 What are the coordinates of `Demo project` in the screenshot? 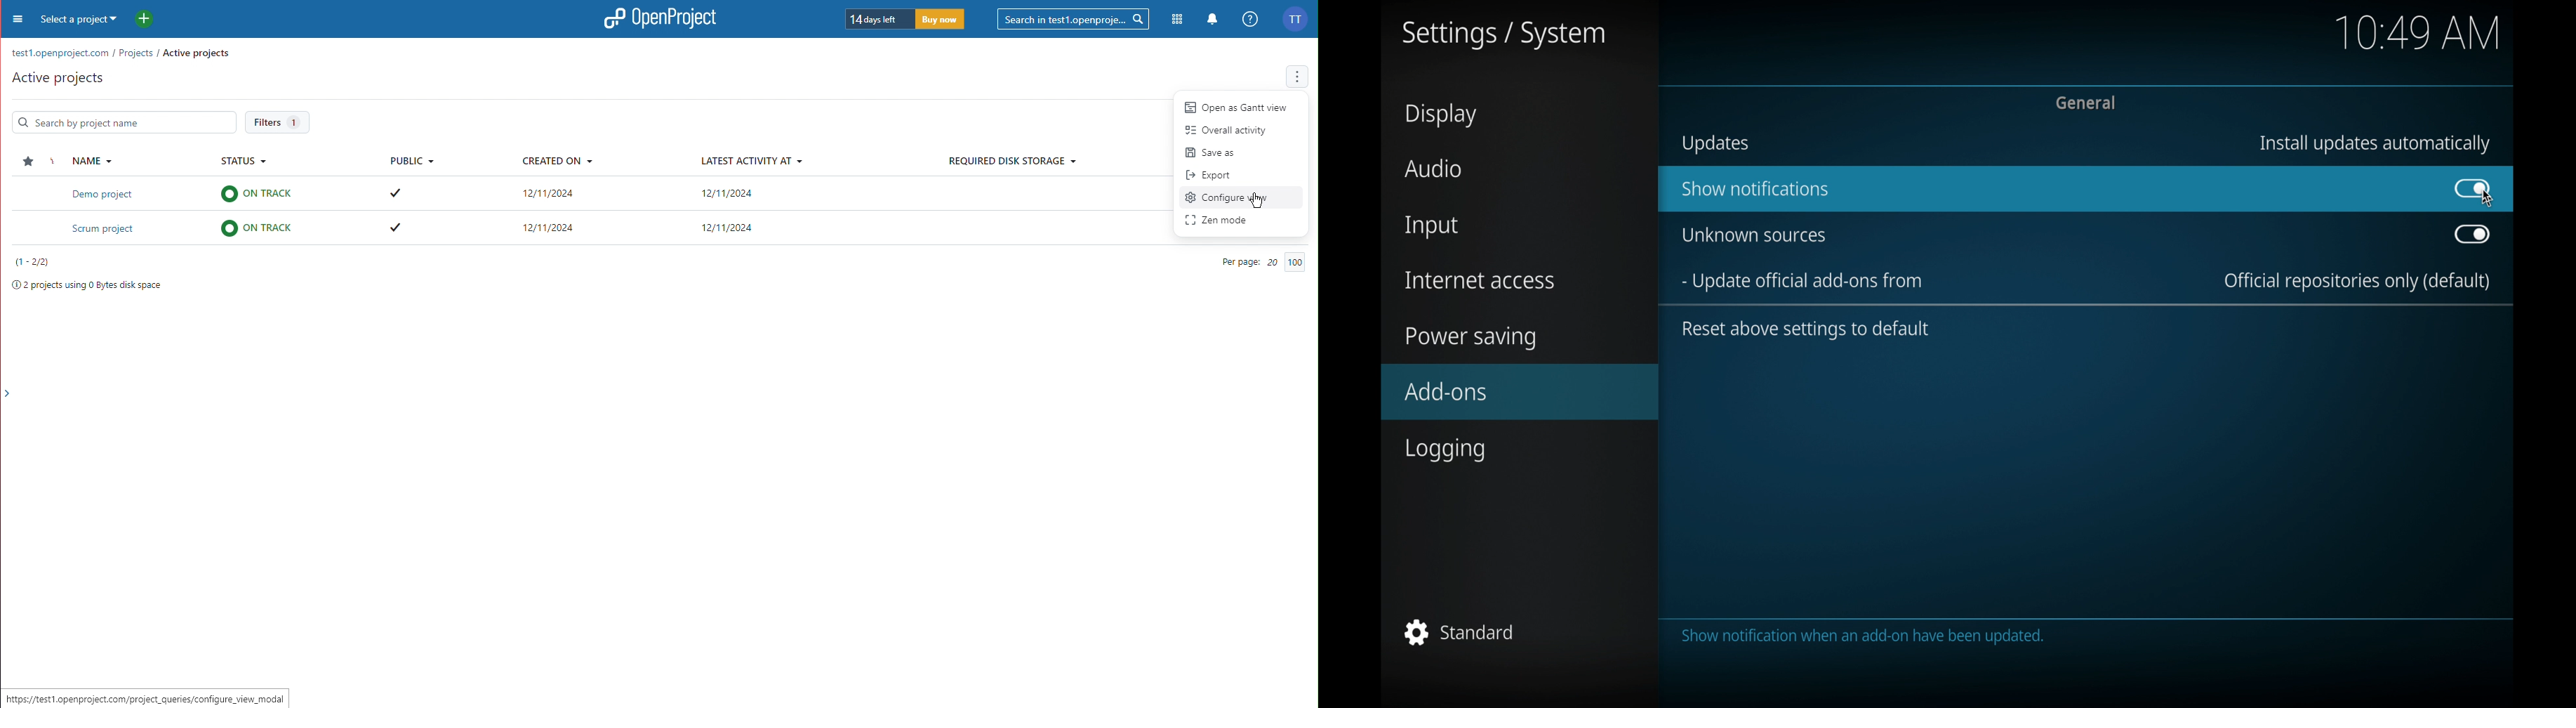 It's located at (614, 195).